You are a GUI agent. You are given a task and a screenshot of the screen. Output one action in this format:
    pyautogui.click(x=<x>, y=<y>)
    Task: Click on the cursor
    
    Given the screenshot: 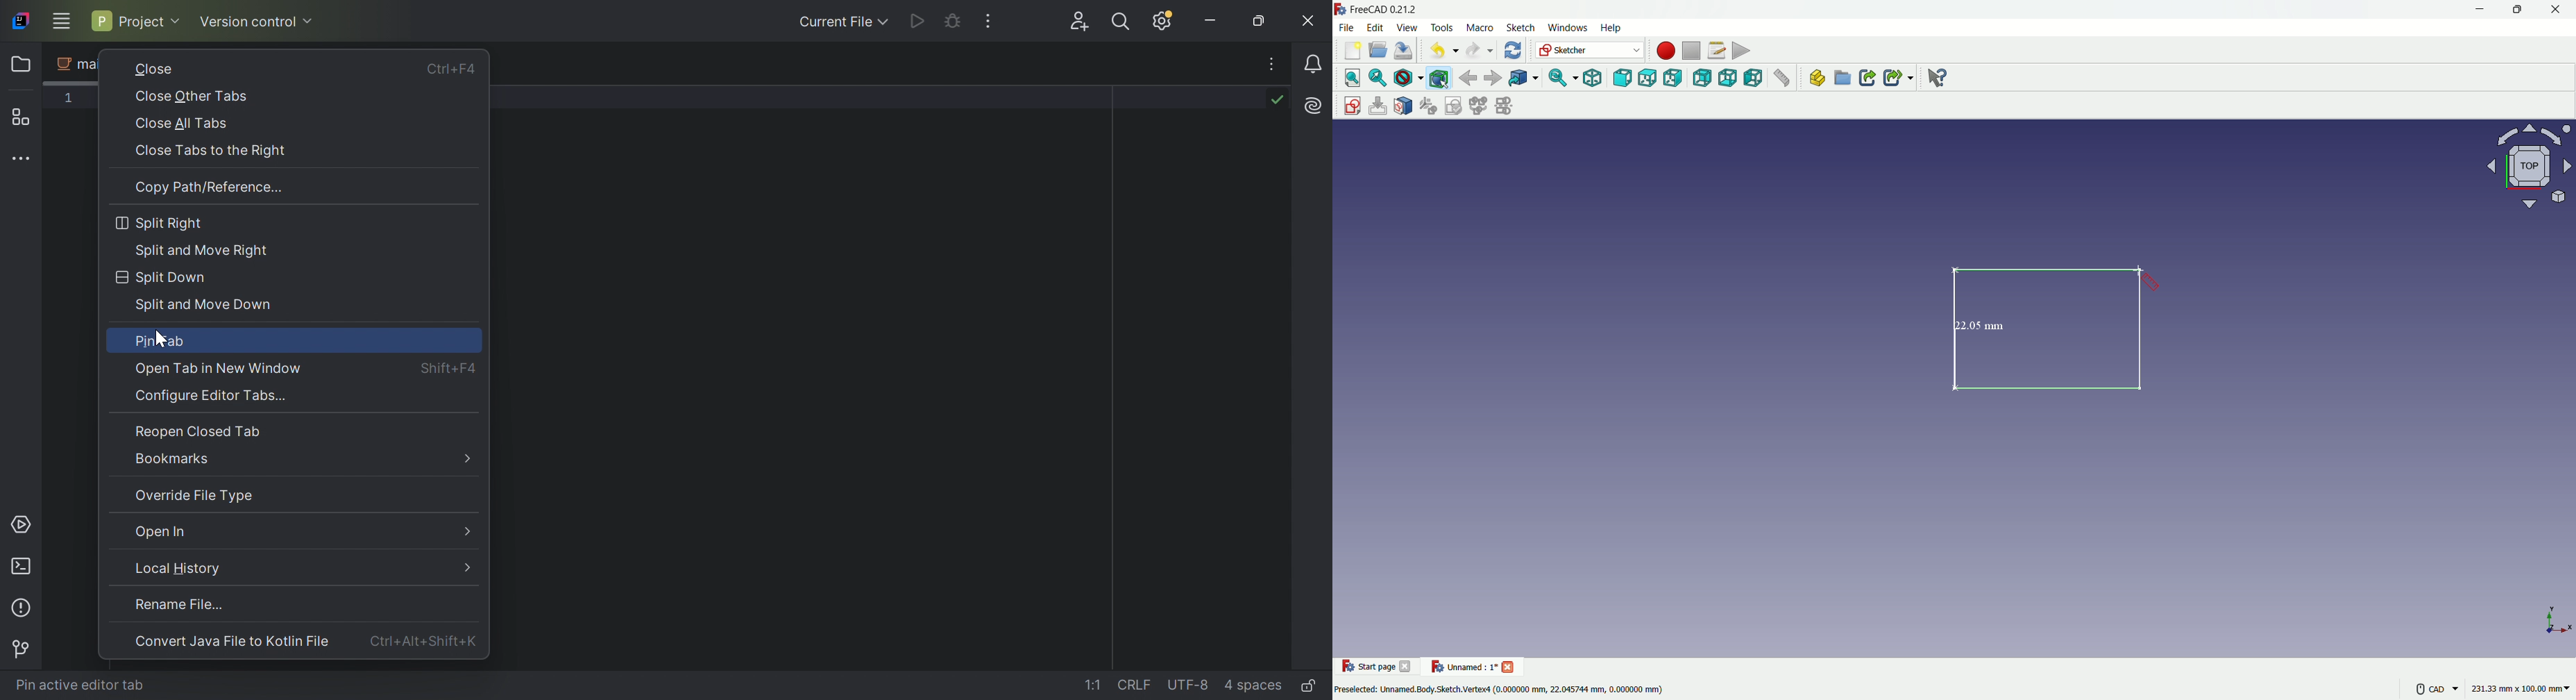 What is the action you would take?
    pyautogui.click(x=2148, y=278)
    